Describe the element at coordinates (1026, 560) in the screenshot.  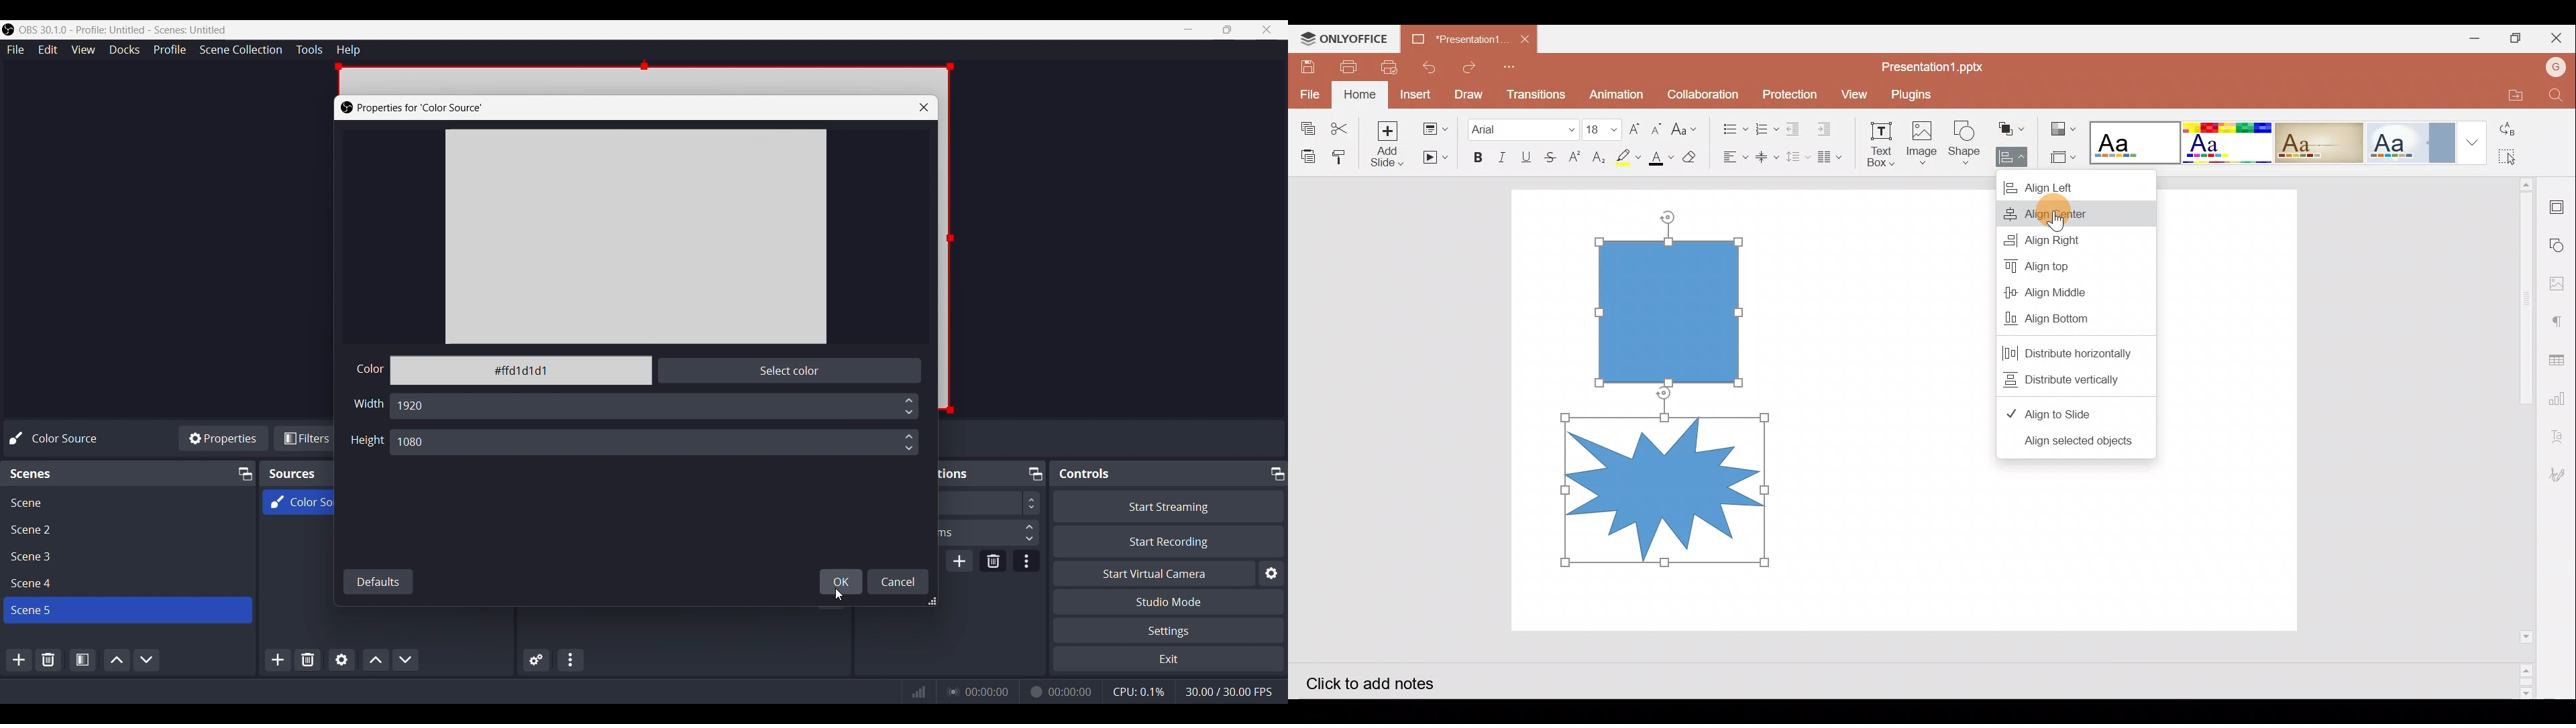
I see `Transition Properties` at that location.